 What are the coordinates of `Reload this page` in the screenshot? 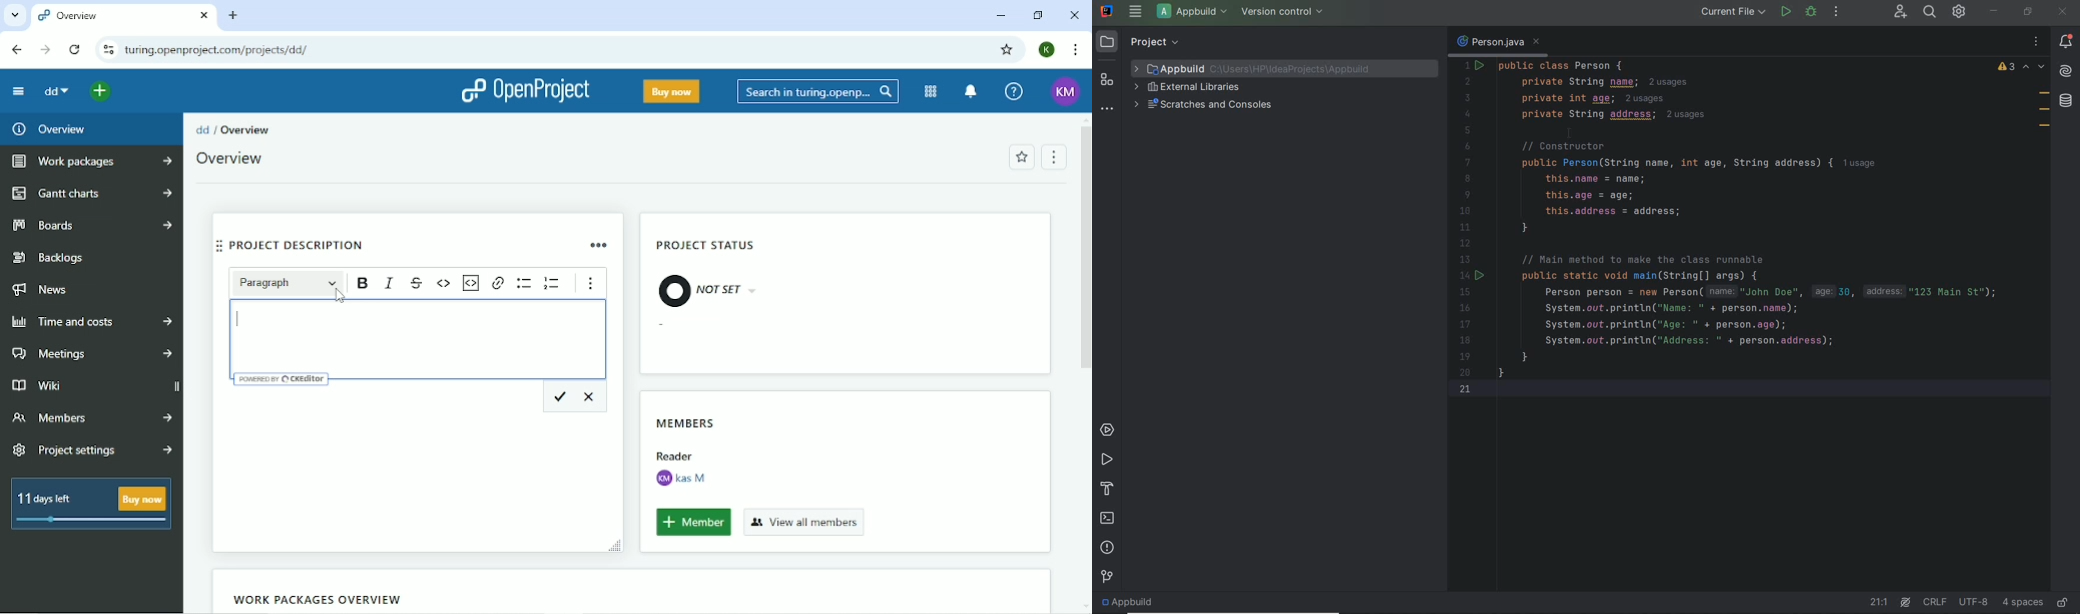 It's located at (76, 49).